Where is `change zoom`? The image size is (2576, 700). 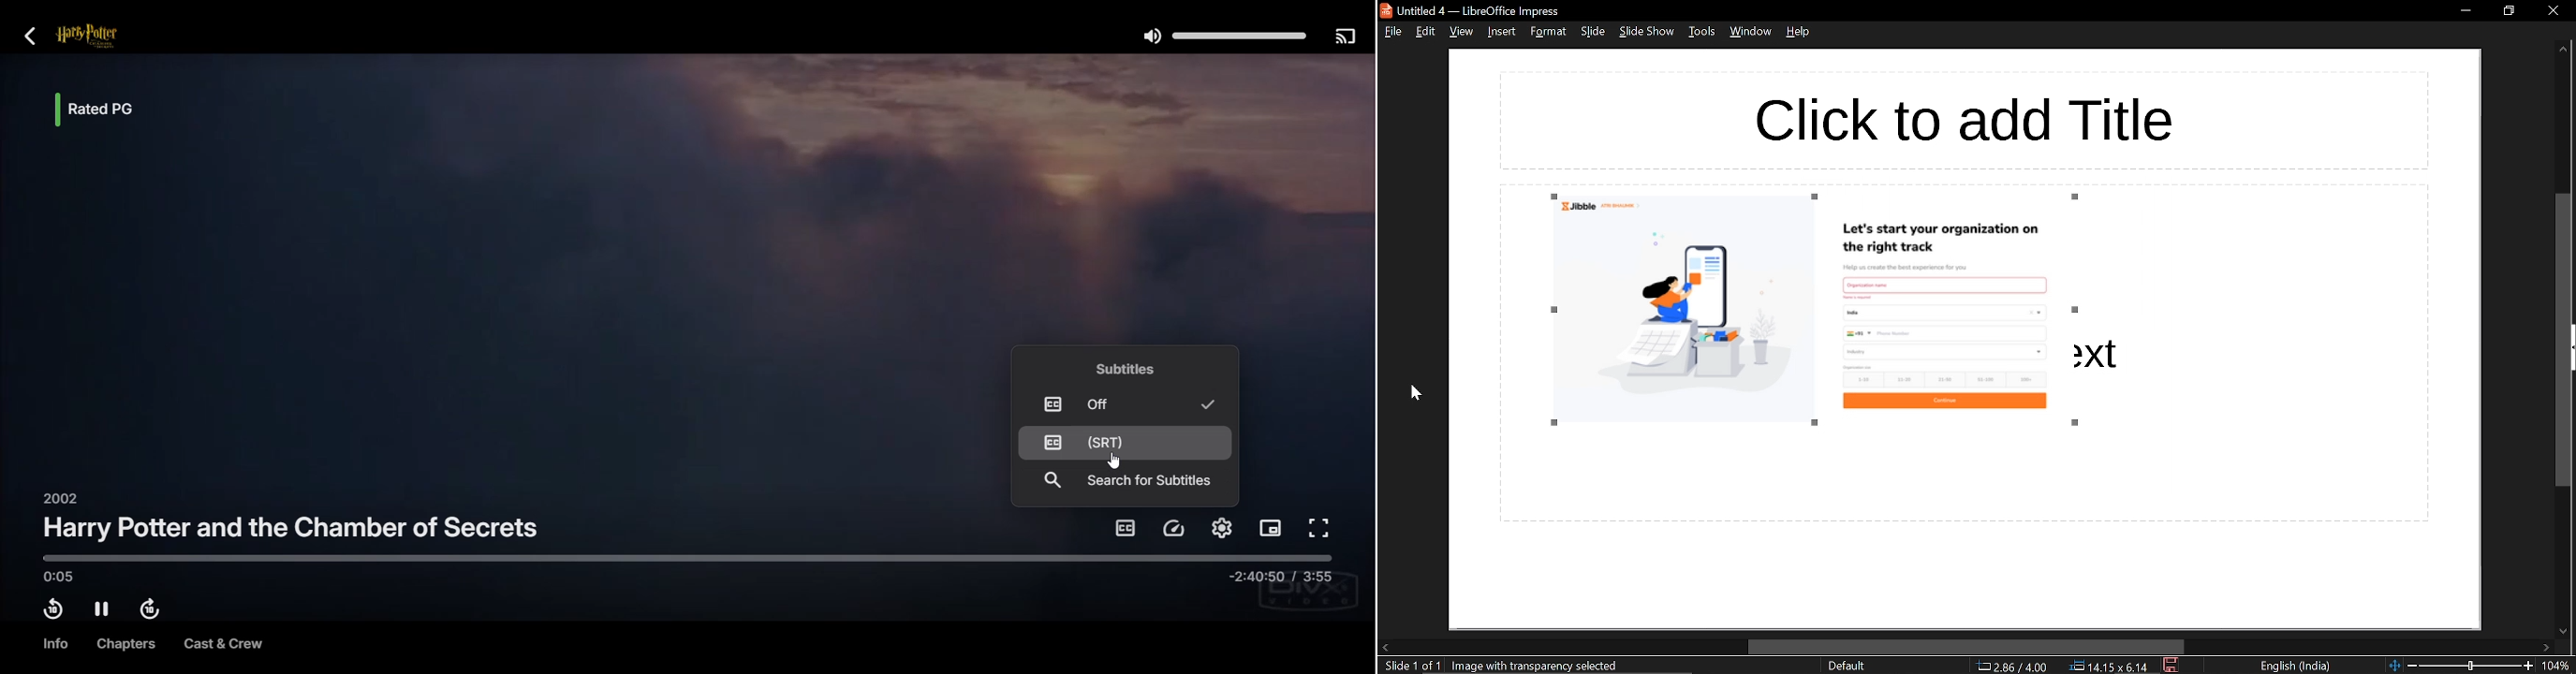
change zoom is located at coordinates (2461, 666).